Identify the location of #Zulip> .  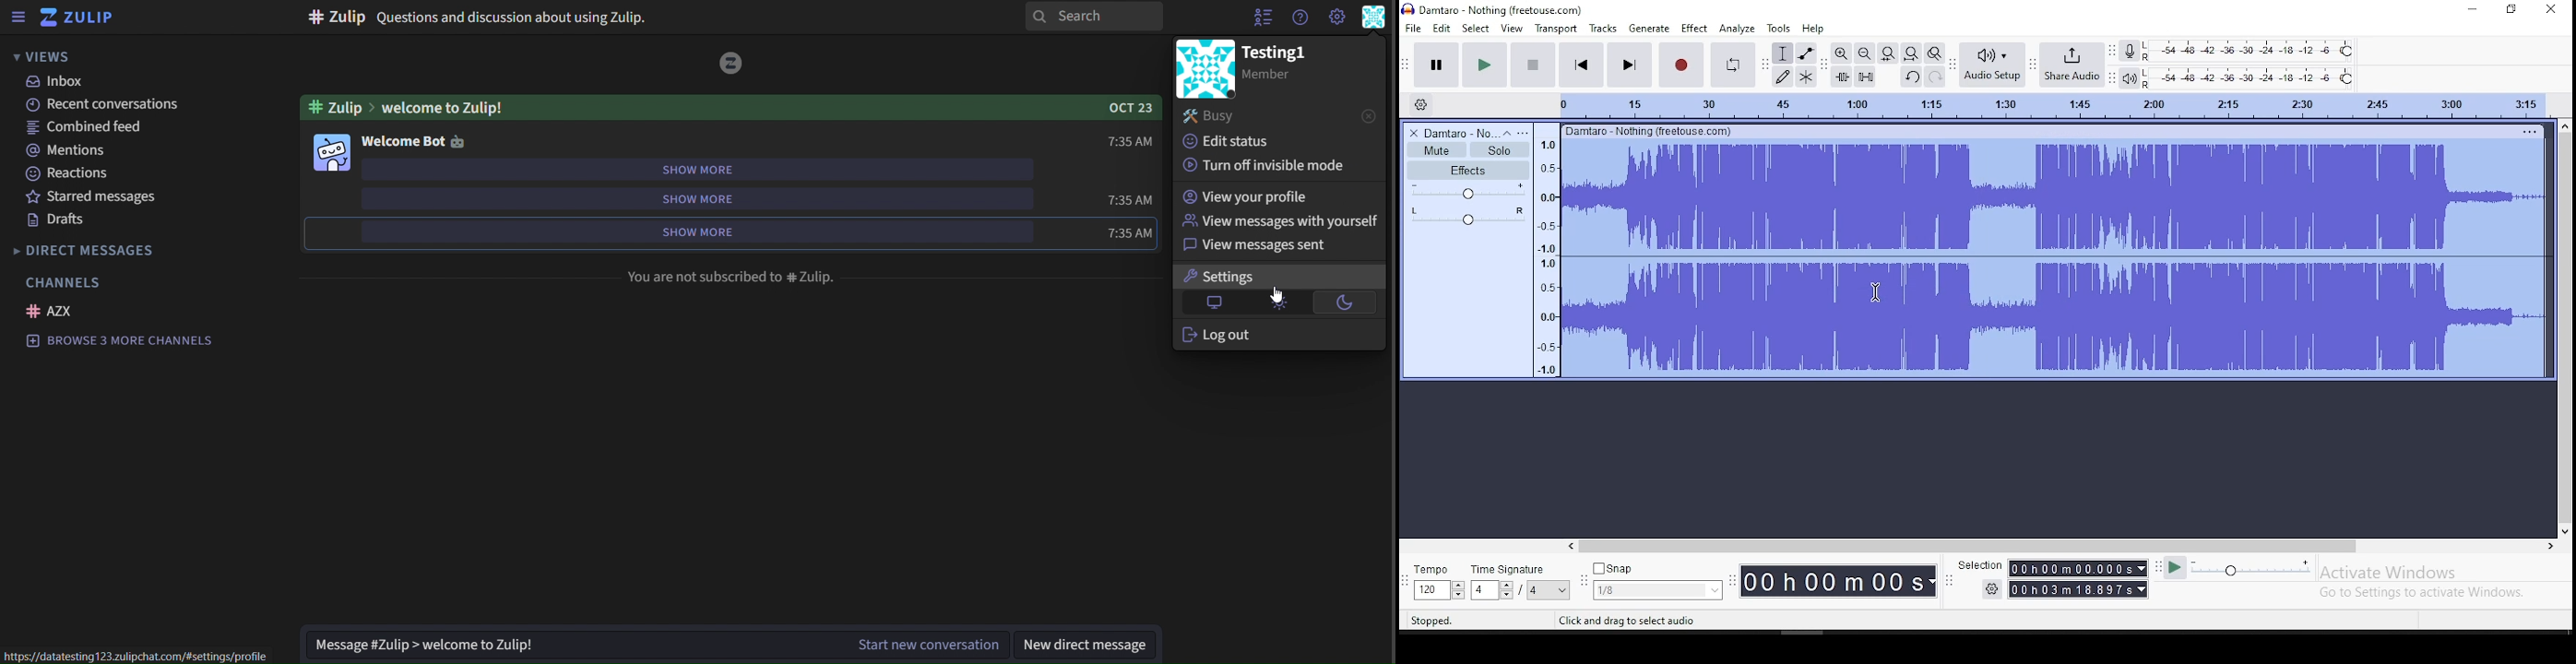
(332, 108).